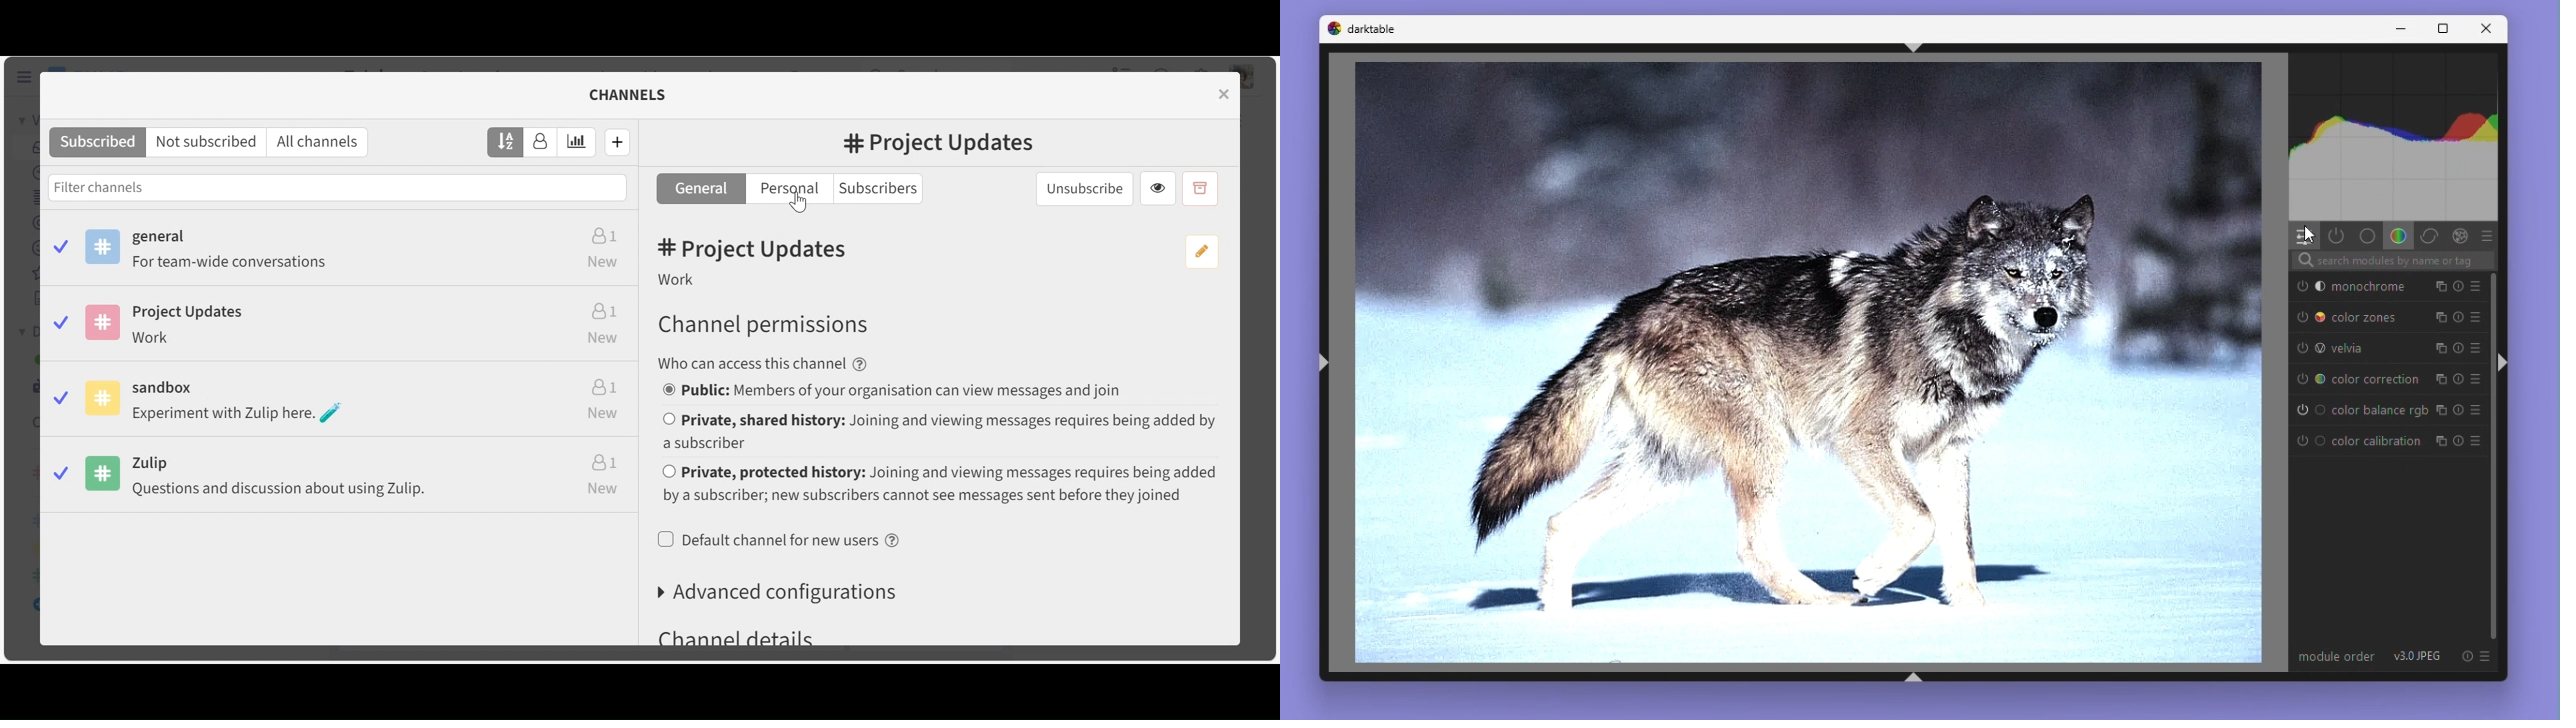 This screenshot has height=728, width=2576. Describe the element at coordinates (2429, 235) in the screenshot. I see `correct` at that location.